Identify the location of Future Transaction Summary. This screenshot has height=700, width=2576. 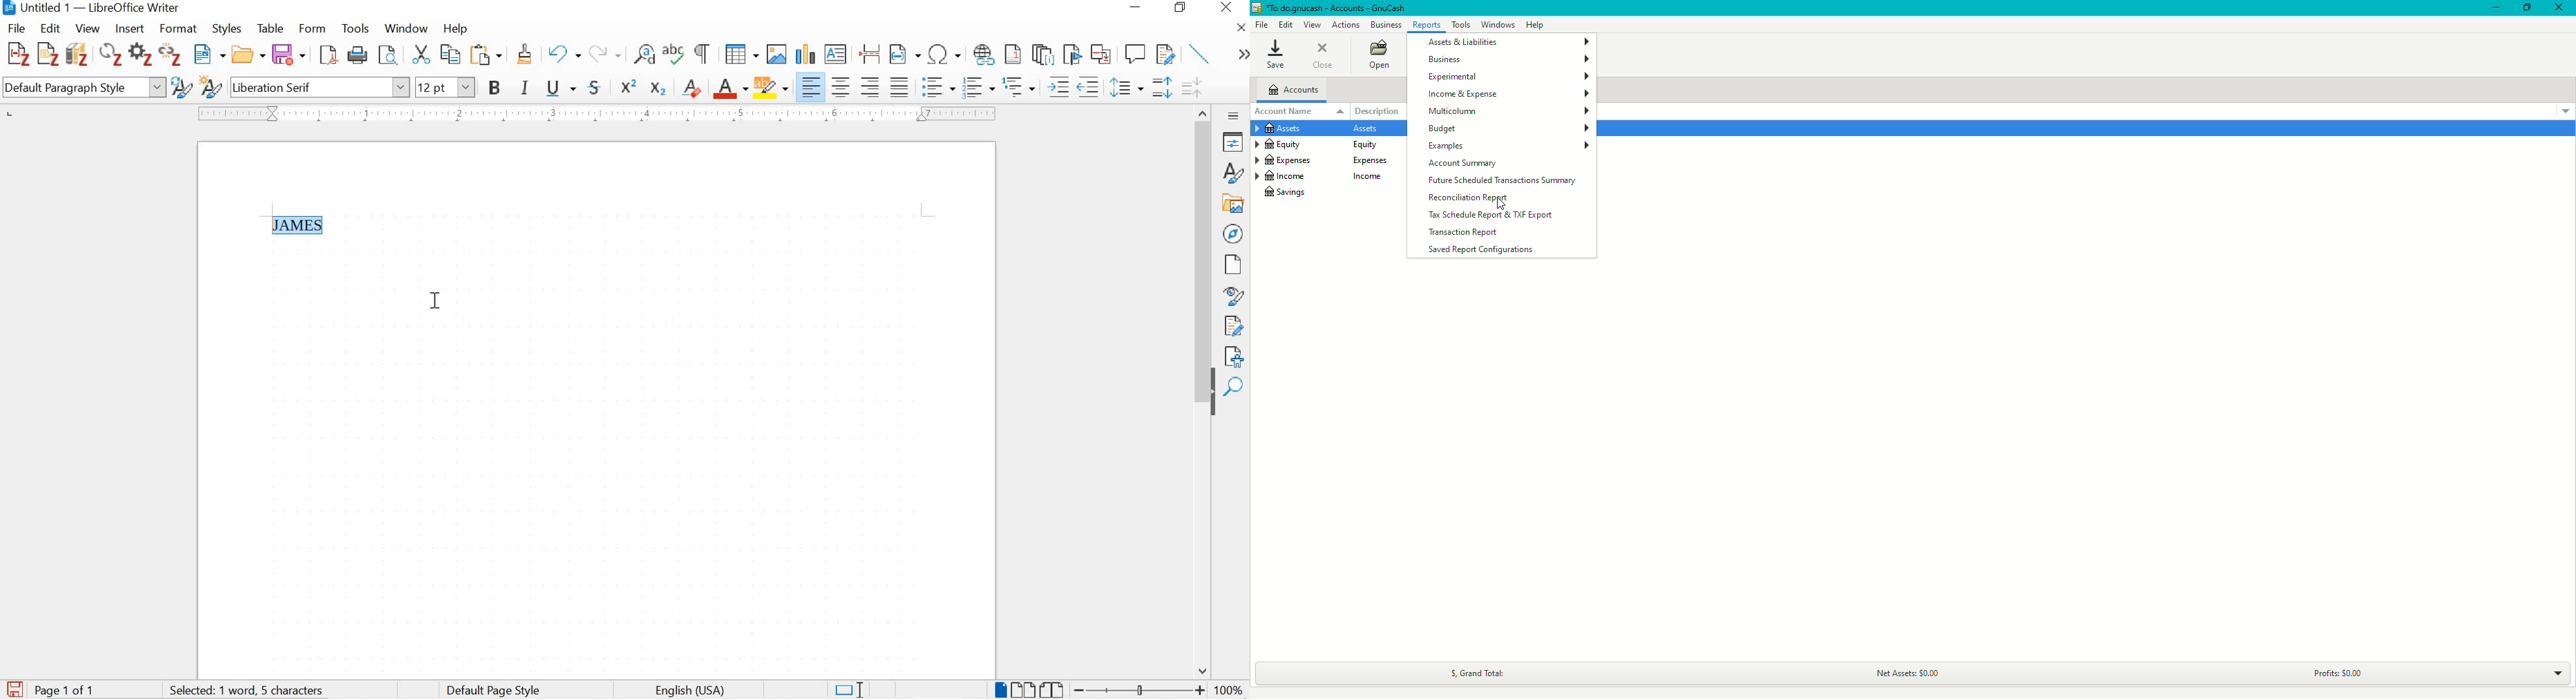
(1502, 182).